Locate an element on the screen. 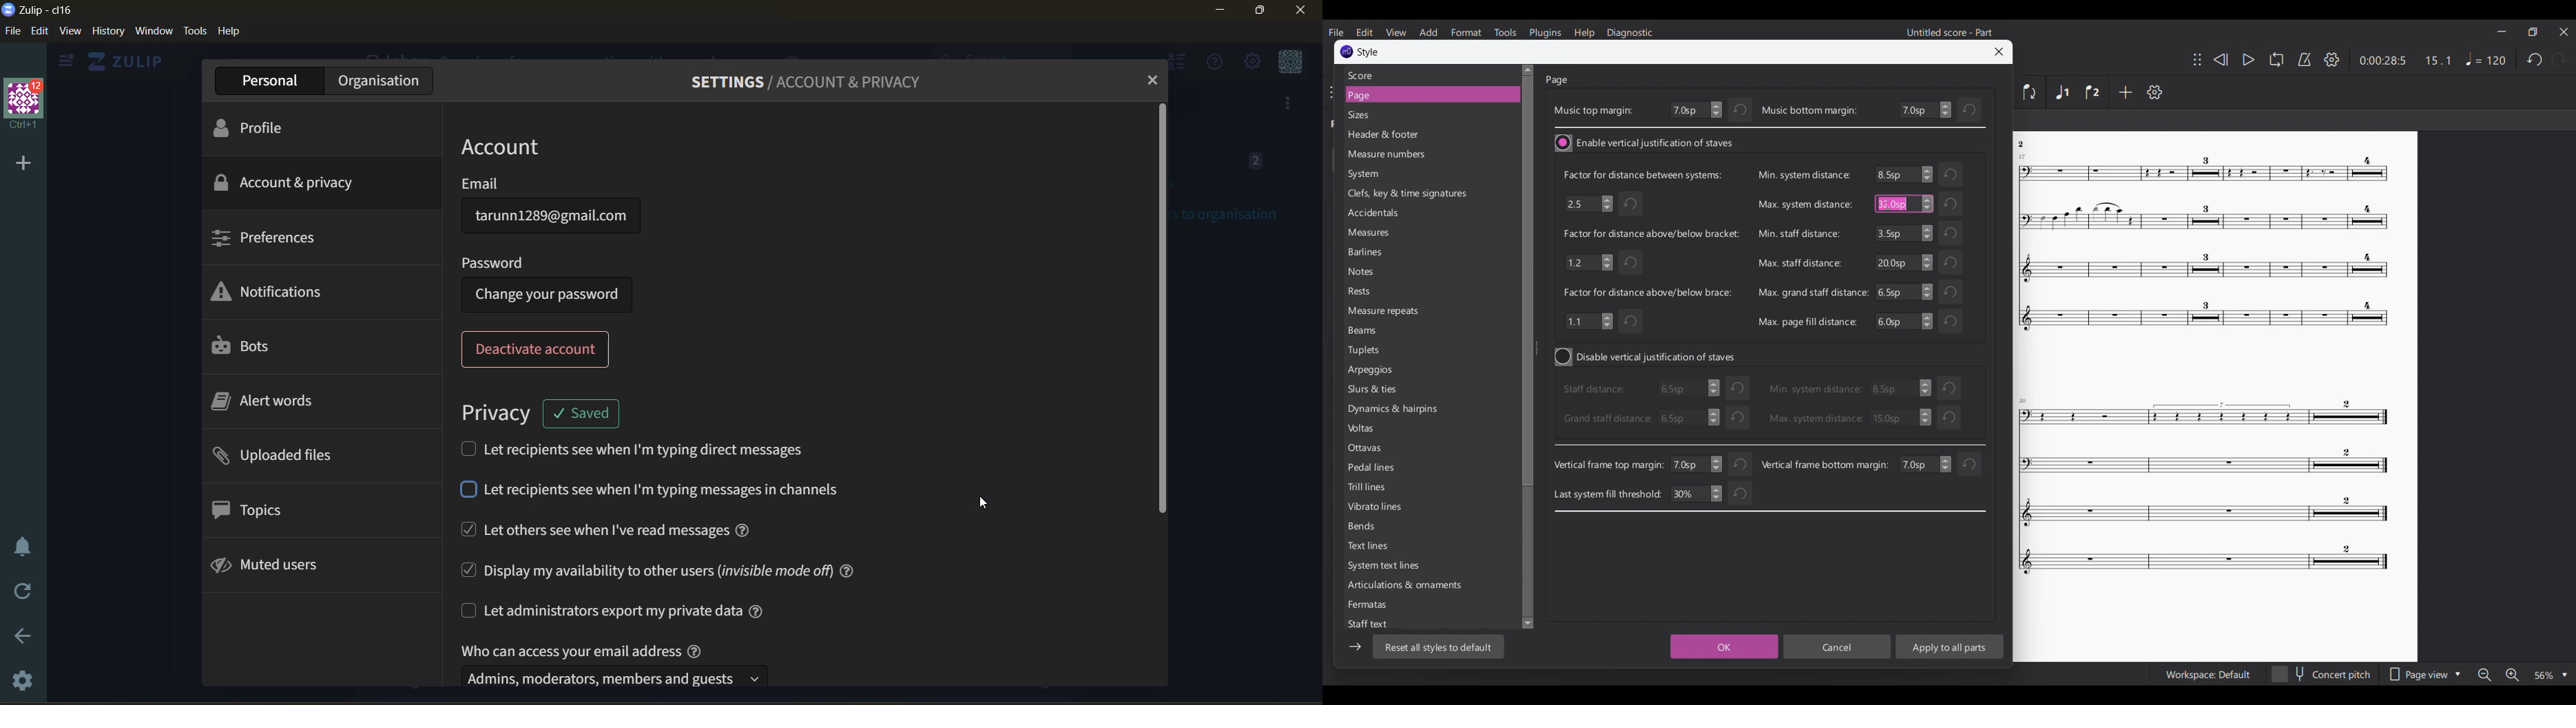  staff distance is located at coordinates (1597, 390).